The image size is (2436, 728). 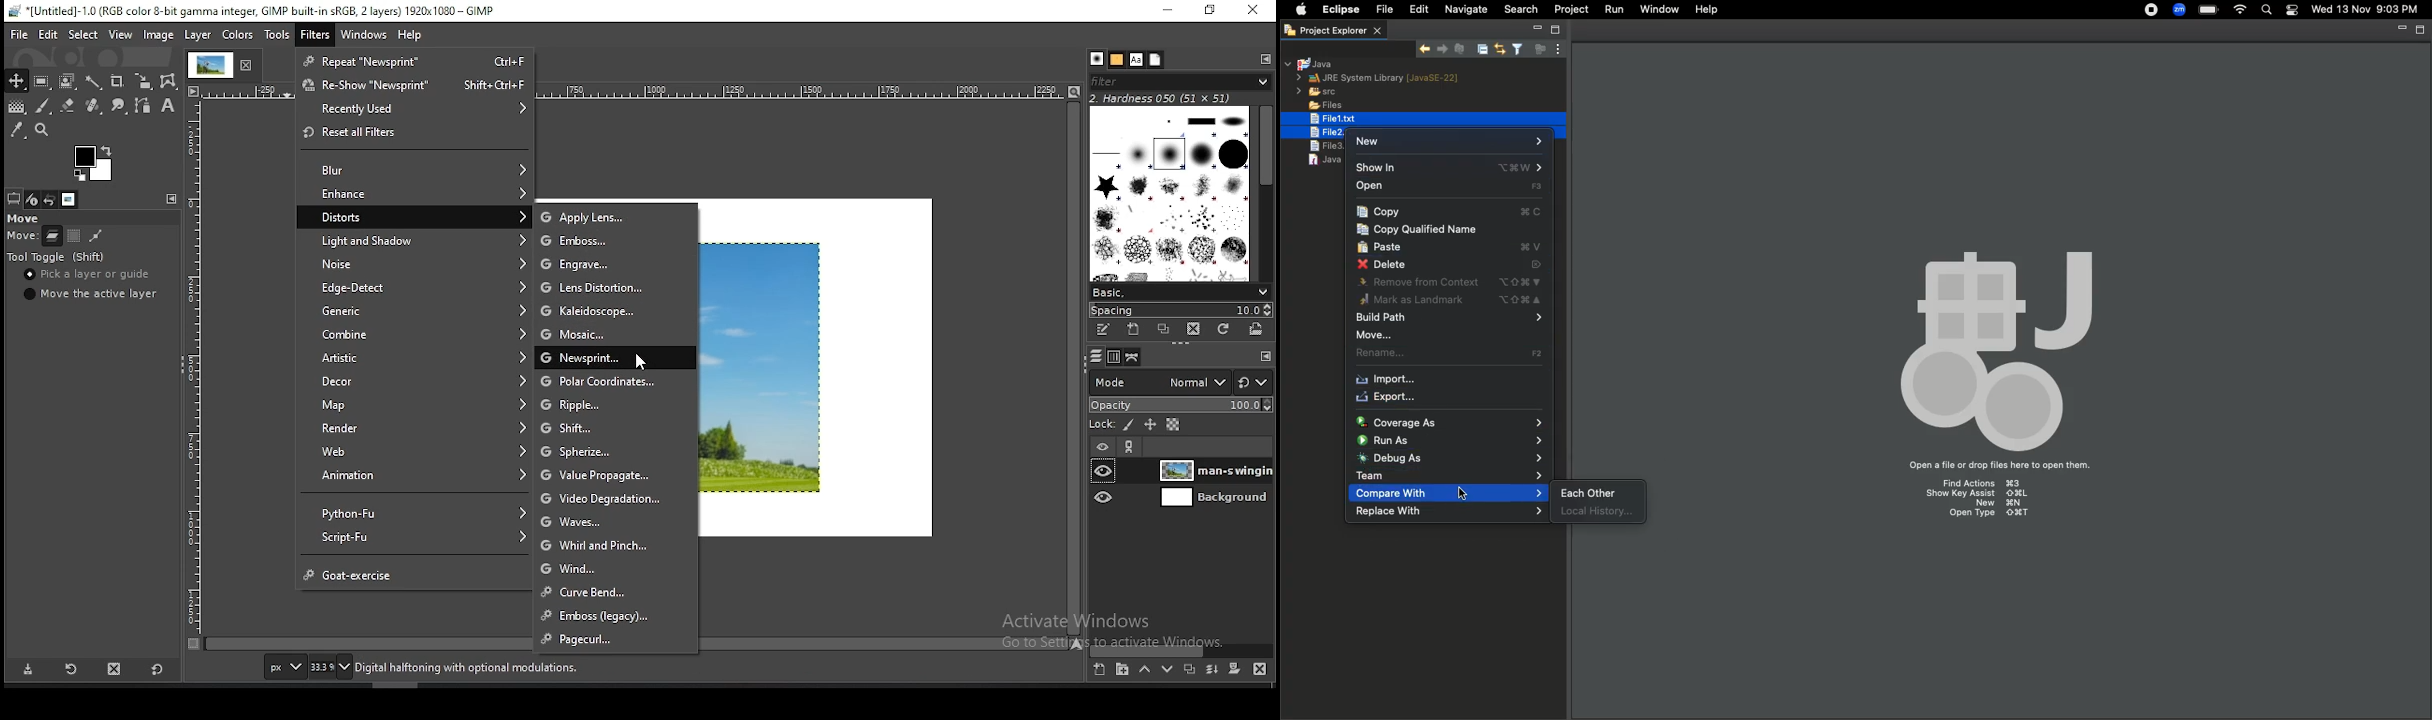 What do you see at coordinates (642, 363) in the screenshot?
I see `mouse pointer` at bounding box center [642, 363].